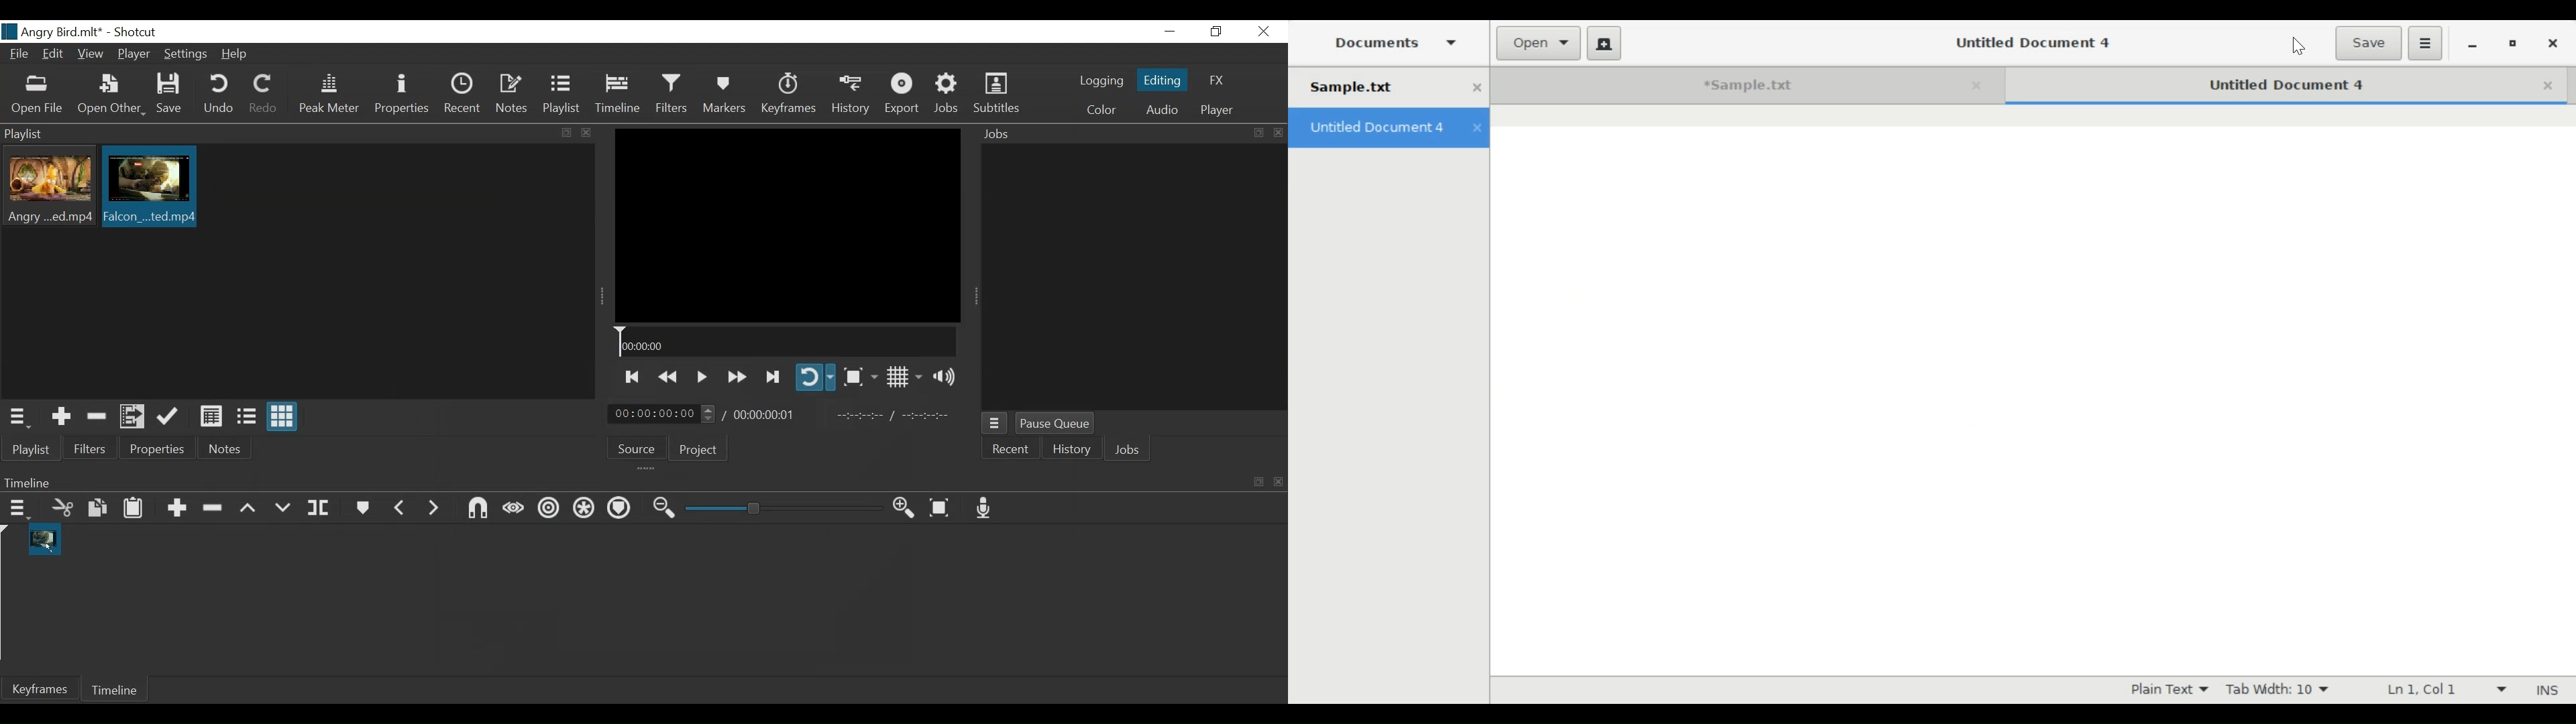 Image resolution: width=2576 pixels, height=728 pixels. Describe the element at coordinates (661, 414) in the screenshot. I see `Current duration` at that location.